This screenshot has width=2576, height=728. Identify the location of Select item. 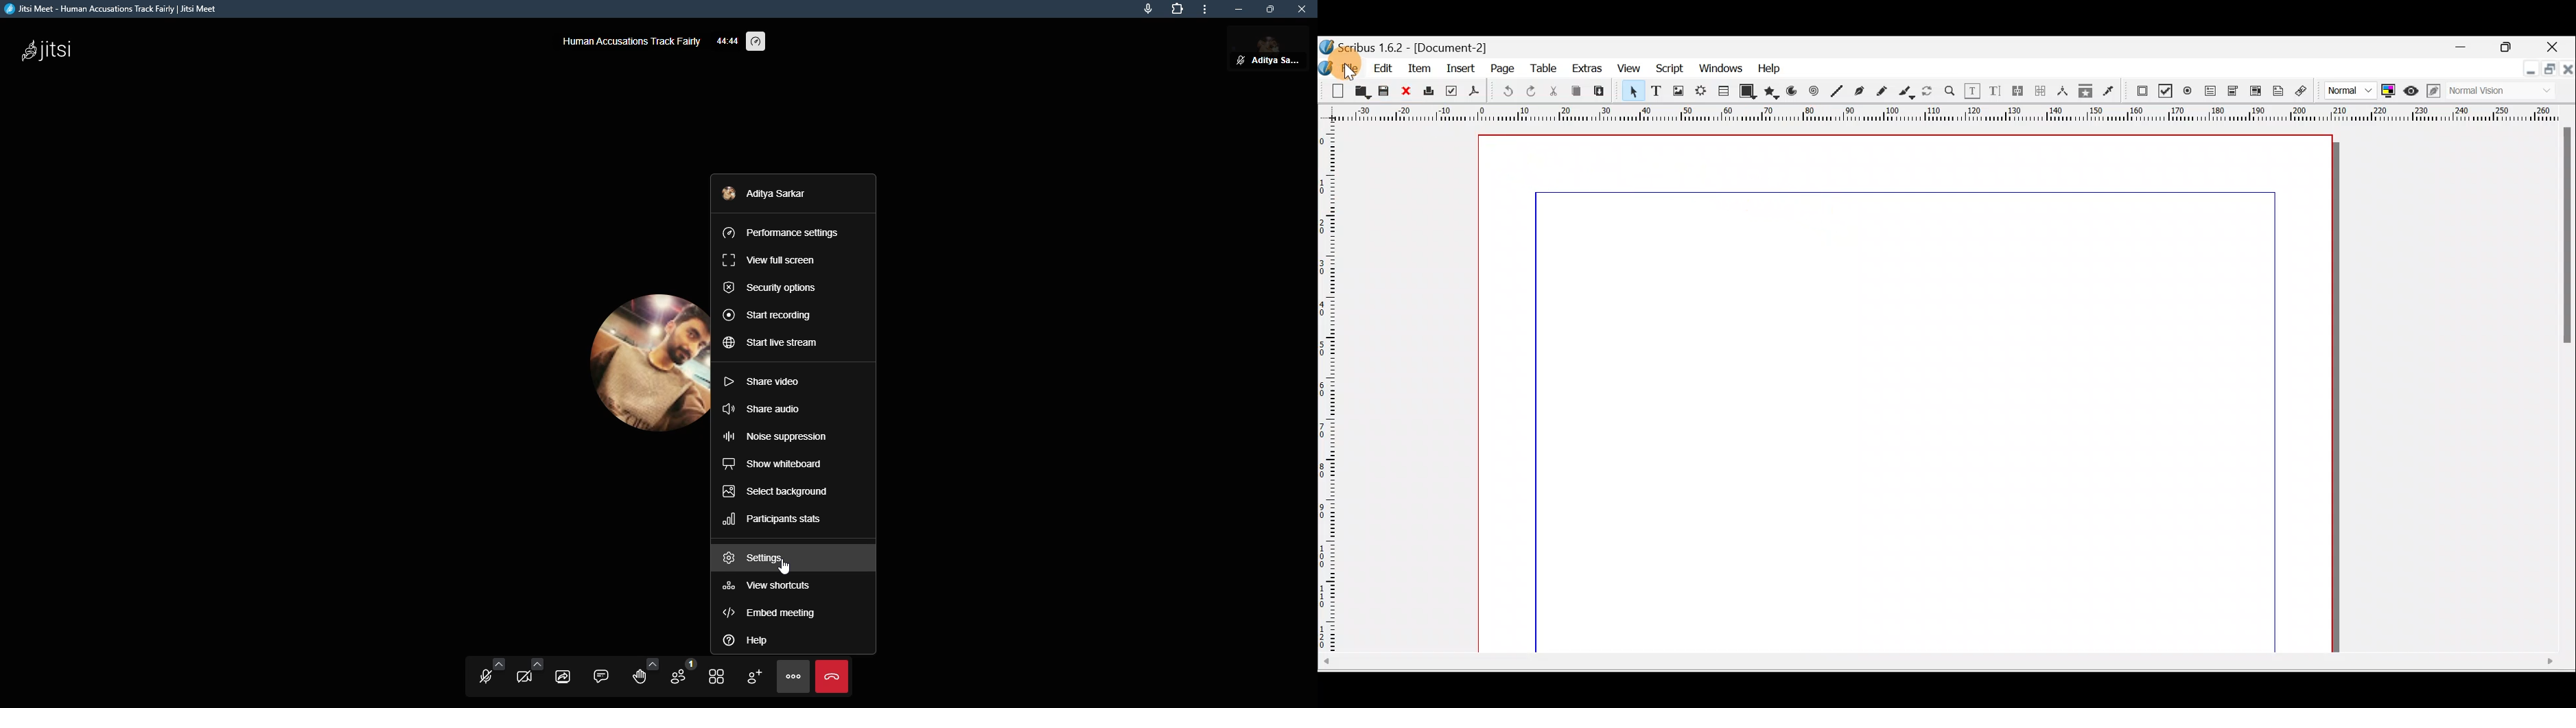
(1634, 94).